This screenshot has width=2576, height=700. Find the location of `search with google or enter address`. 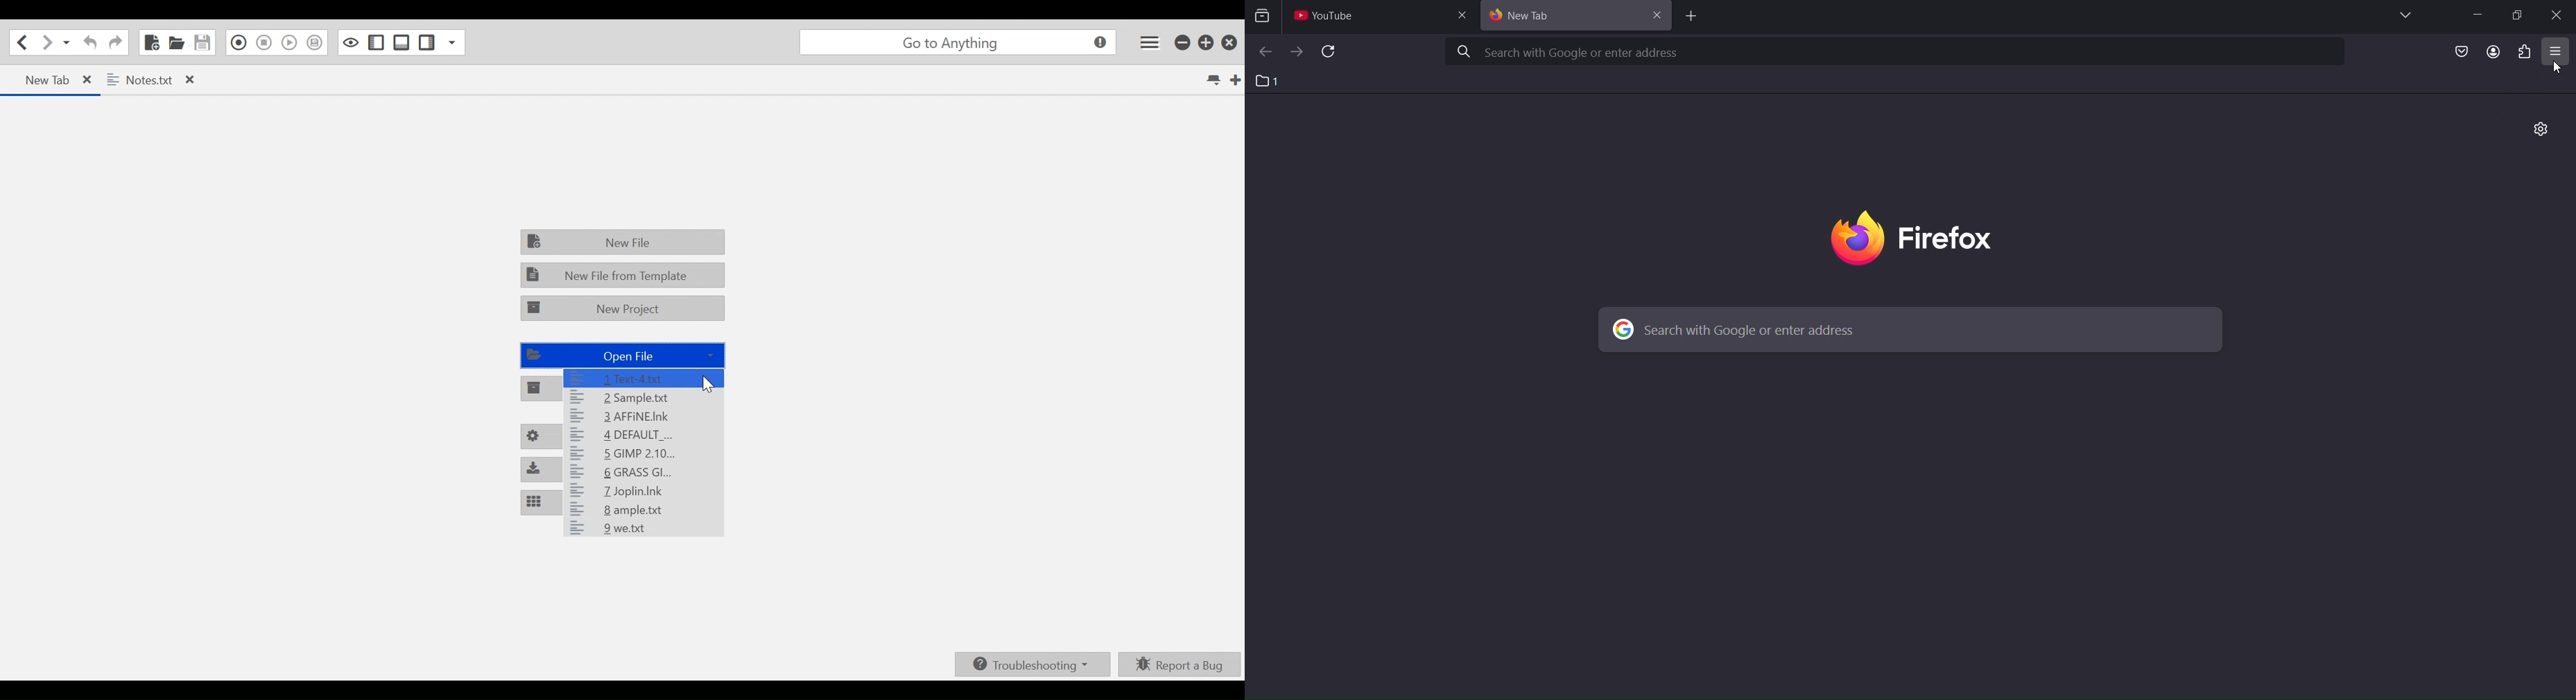

search with google or enter address is located at coordinates (1905, 329).